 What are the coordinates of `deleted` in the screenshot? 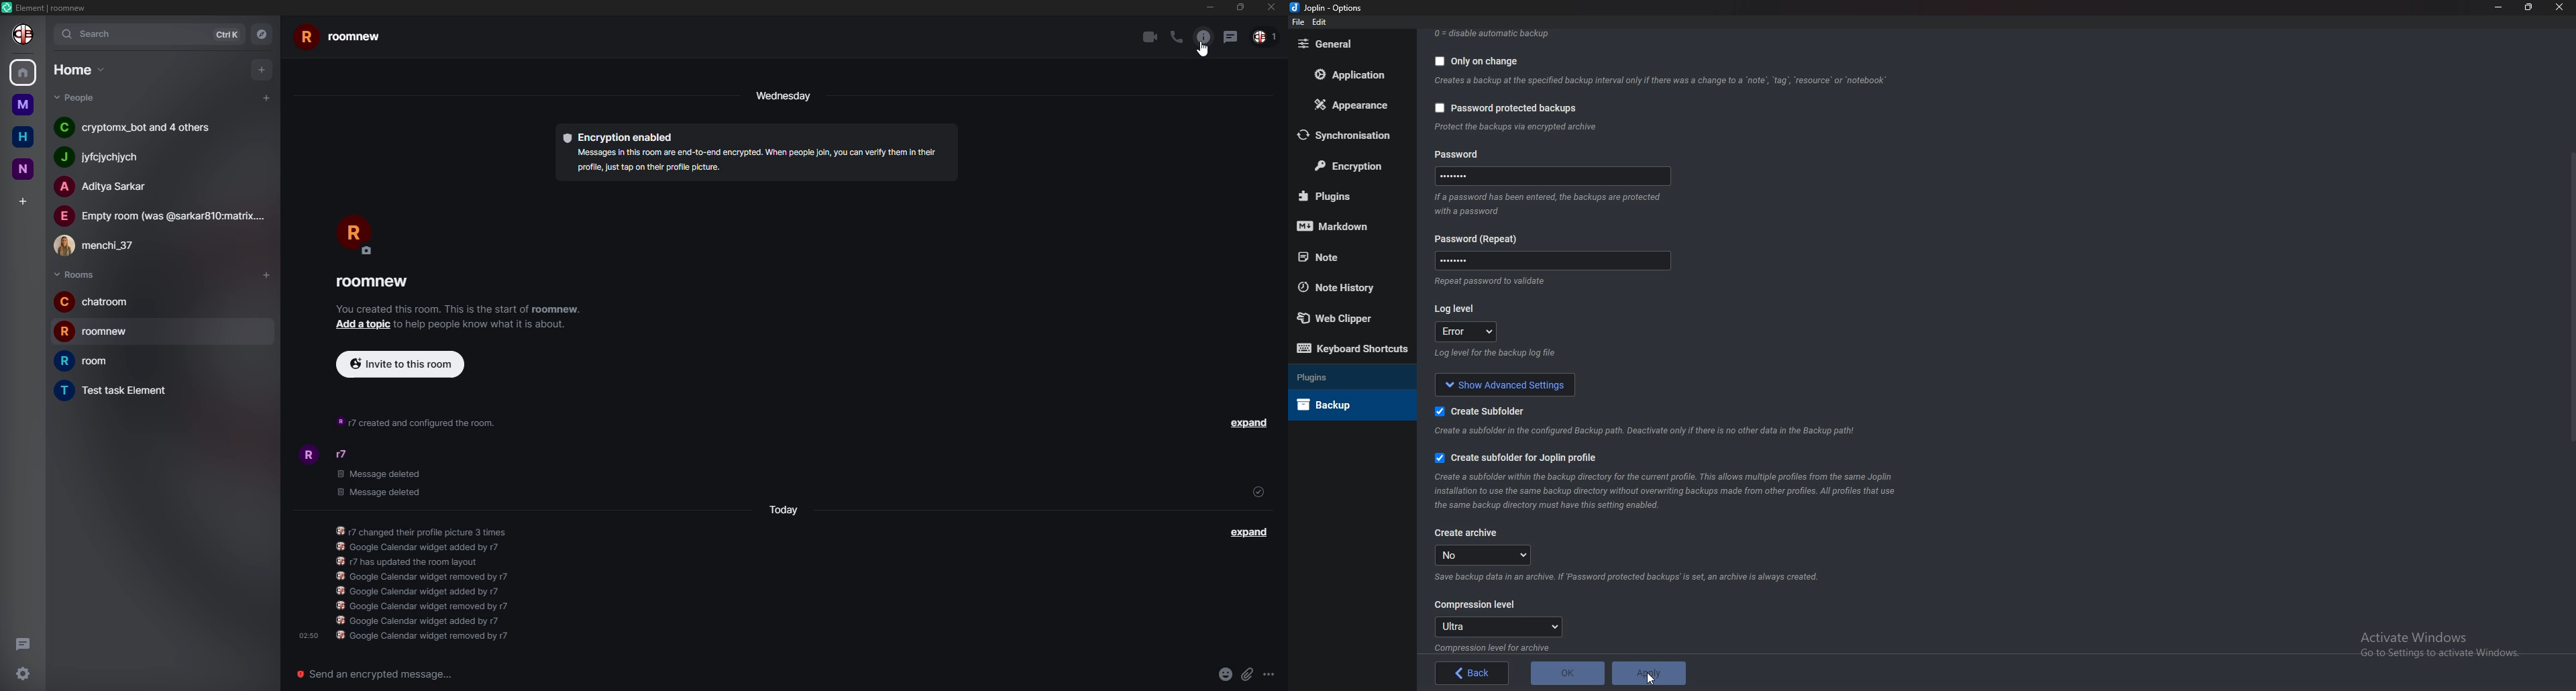 It's located at (380, 483).